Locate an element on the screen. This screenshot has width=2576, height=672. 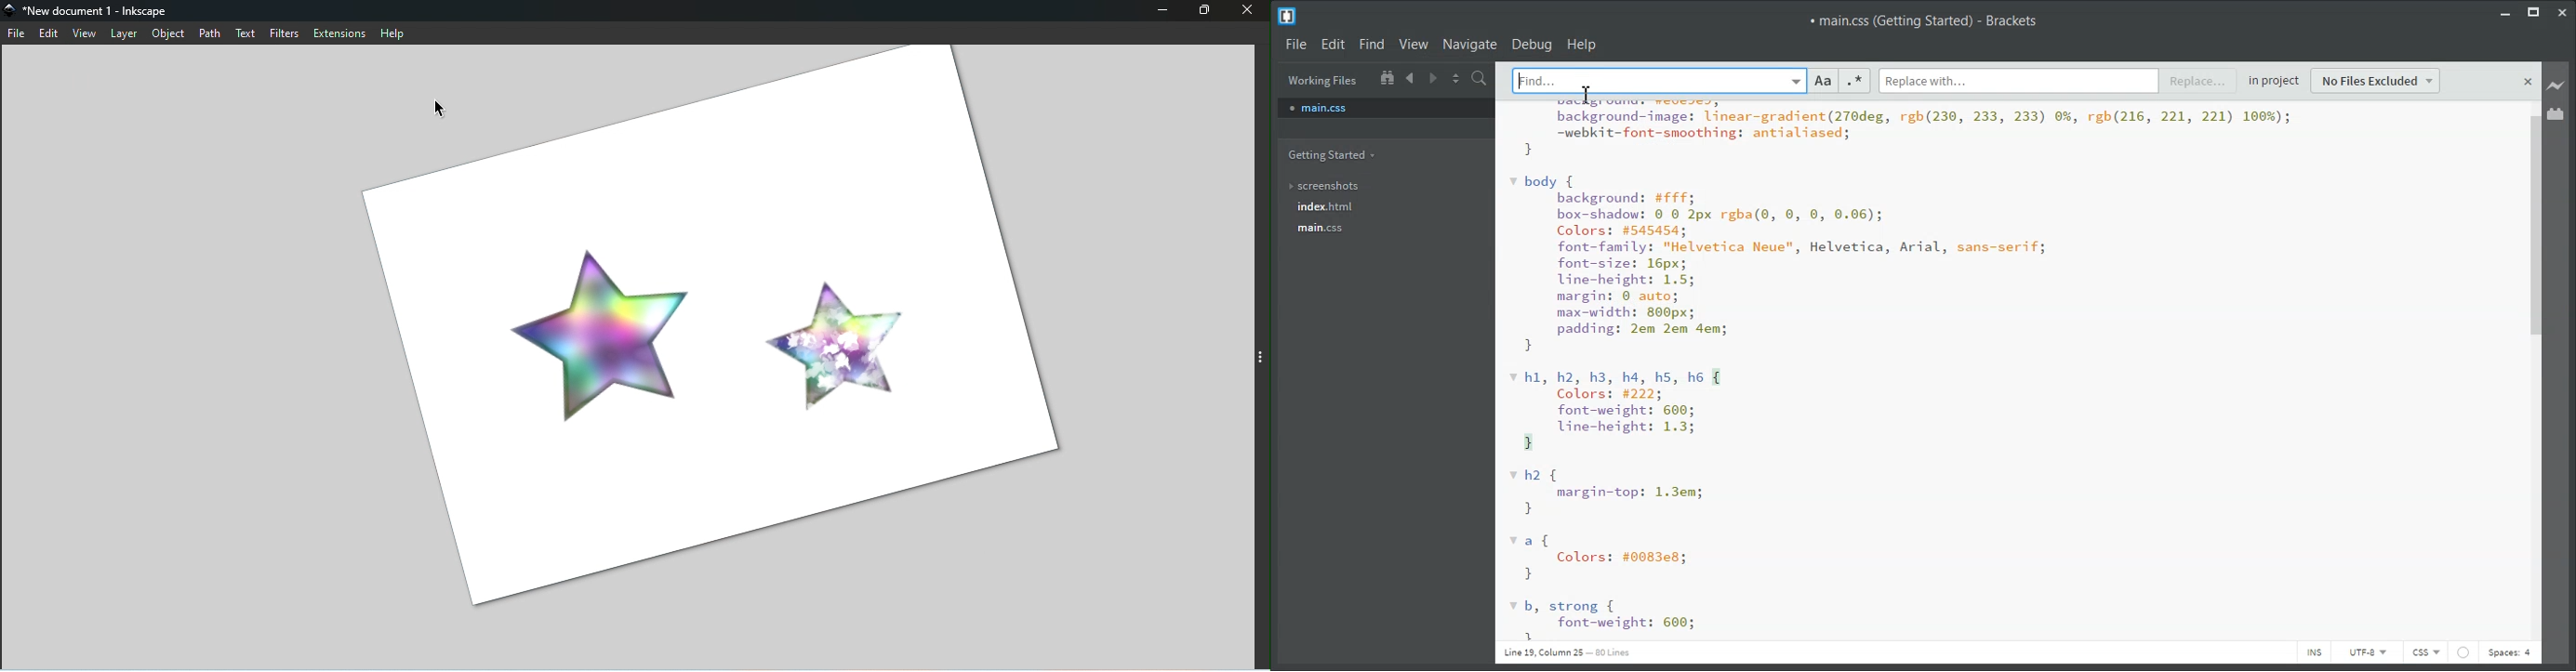
Line 19, Column 25 — 80 Lines is located at coordinates (1566, 652).